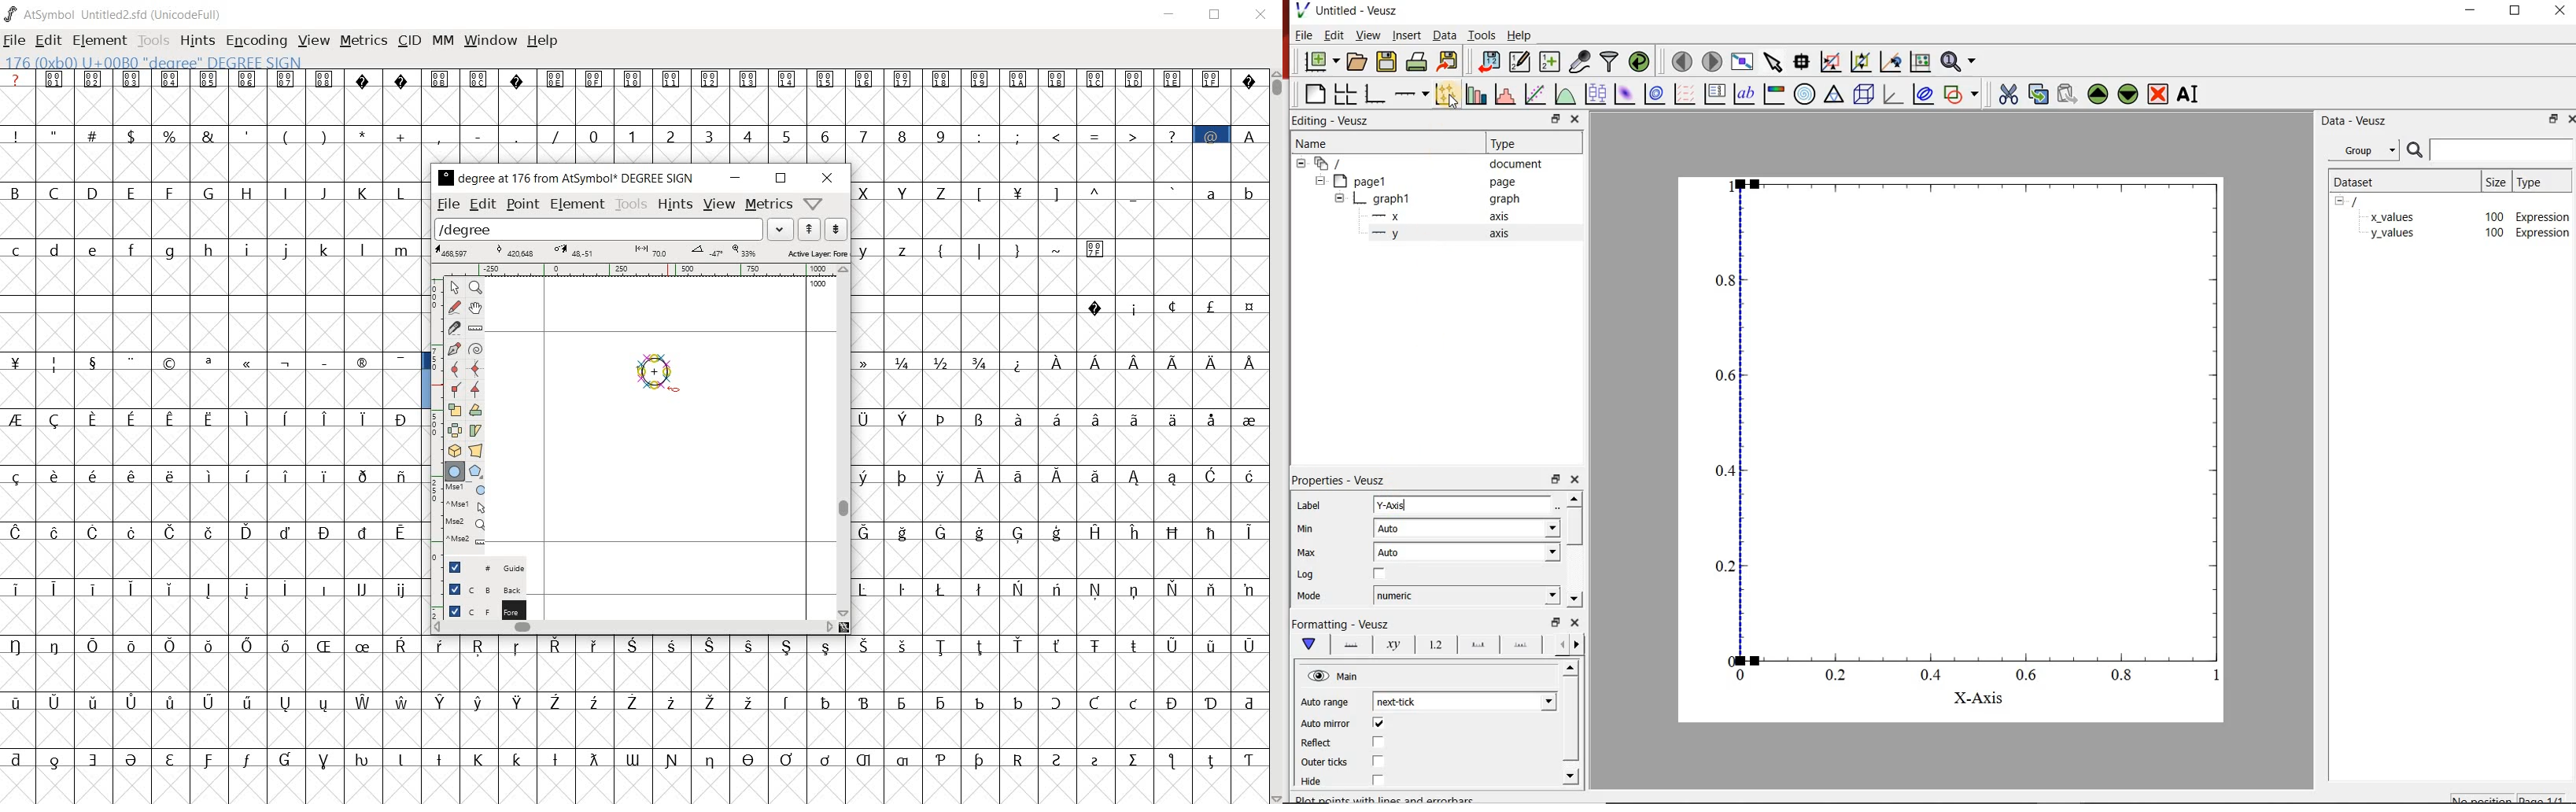 Image resolution: width=2576 pixels, height=812 pixels. I want to click on plot vector field, so click(1685, 94).